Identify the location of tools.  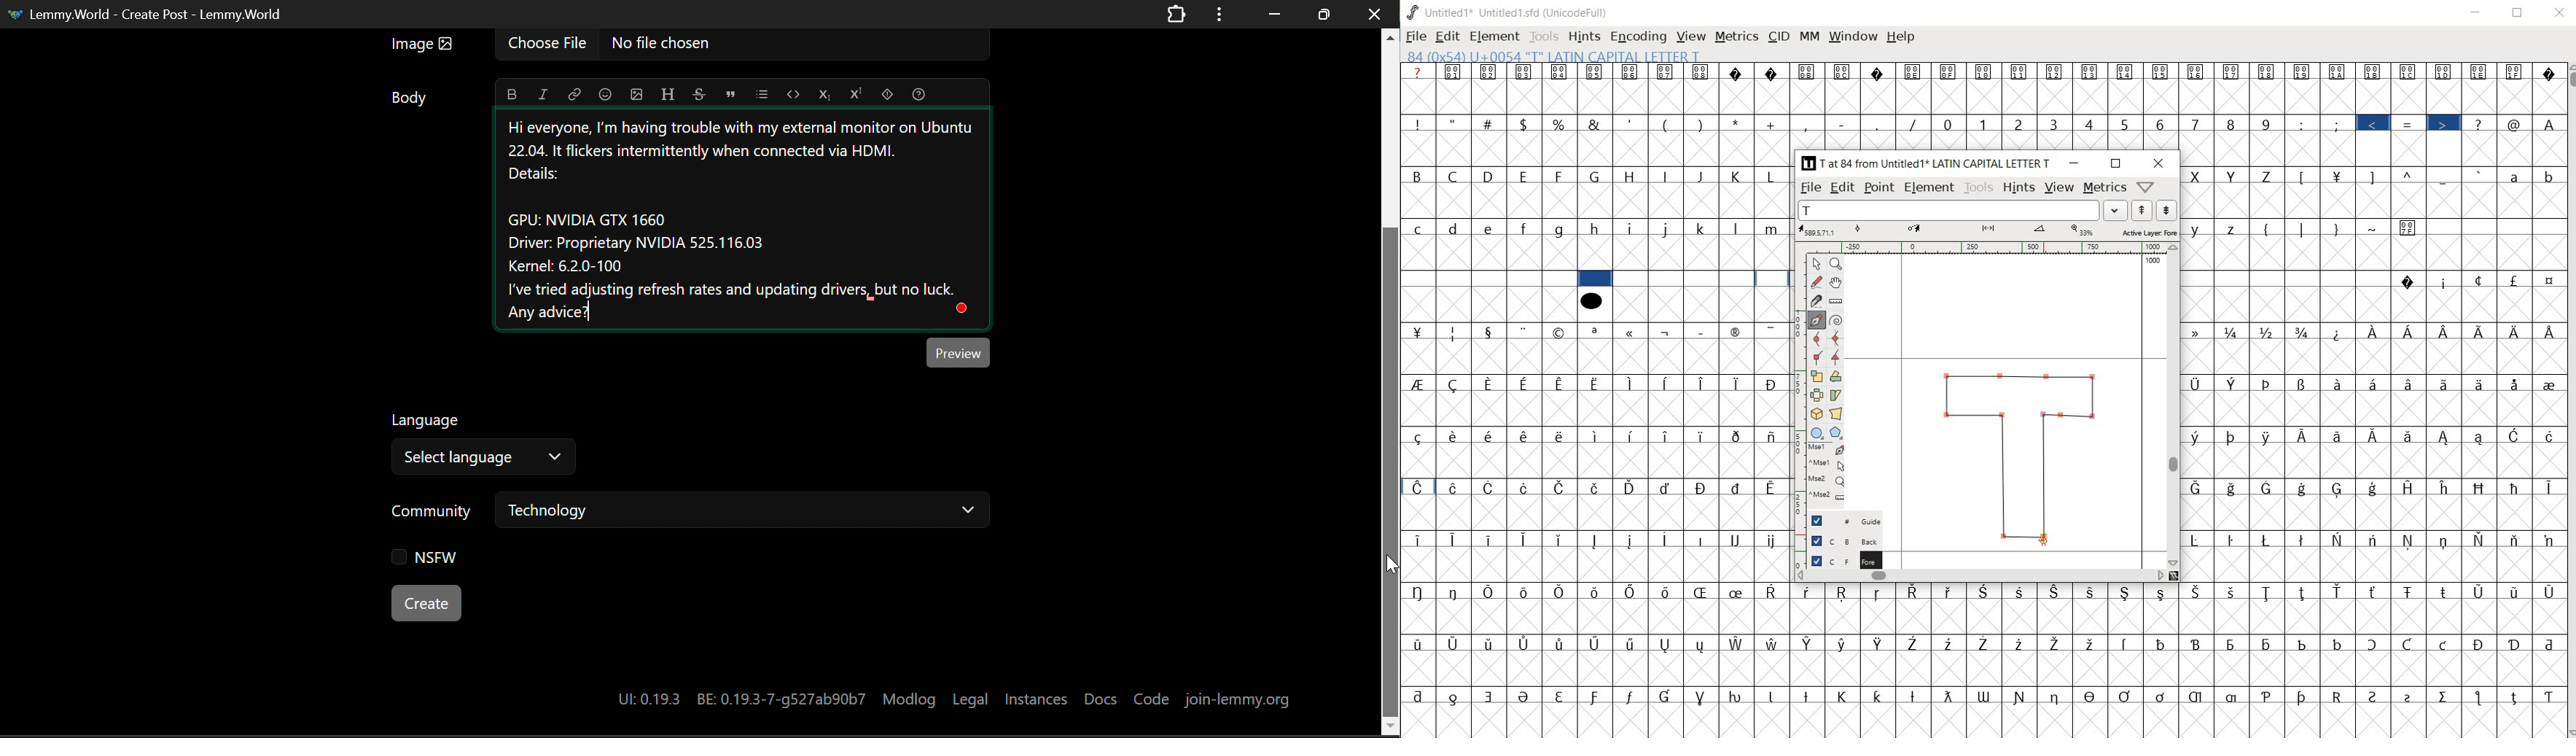
(1545, 35).